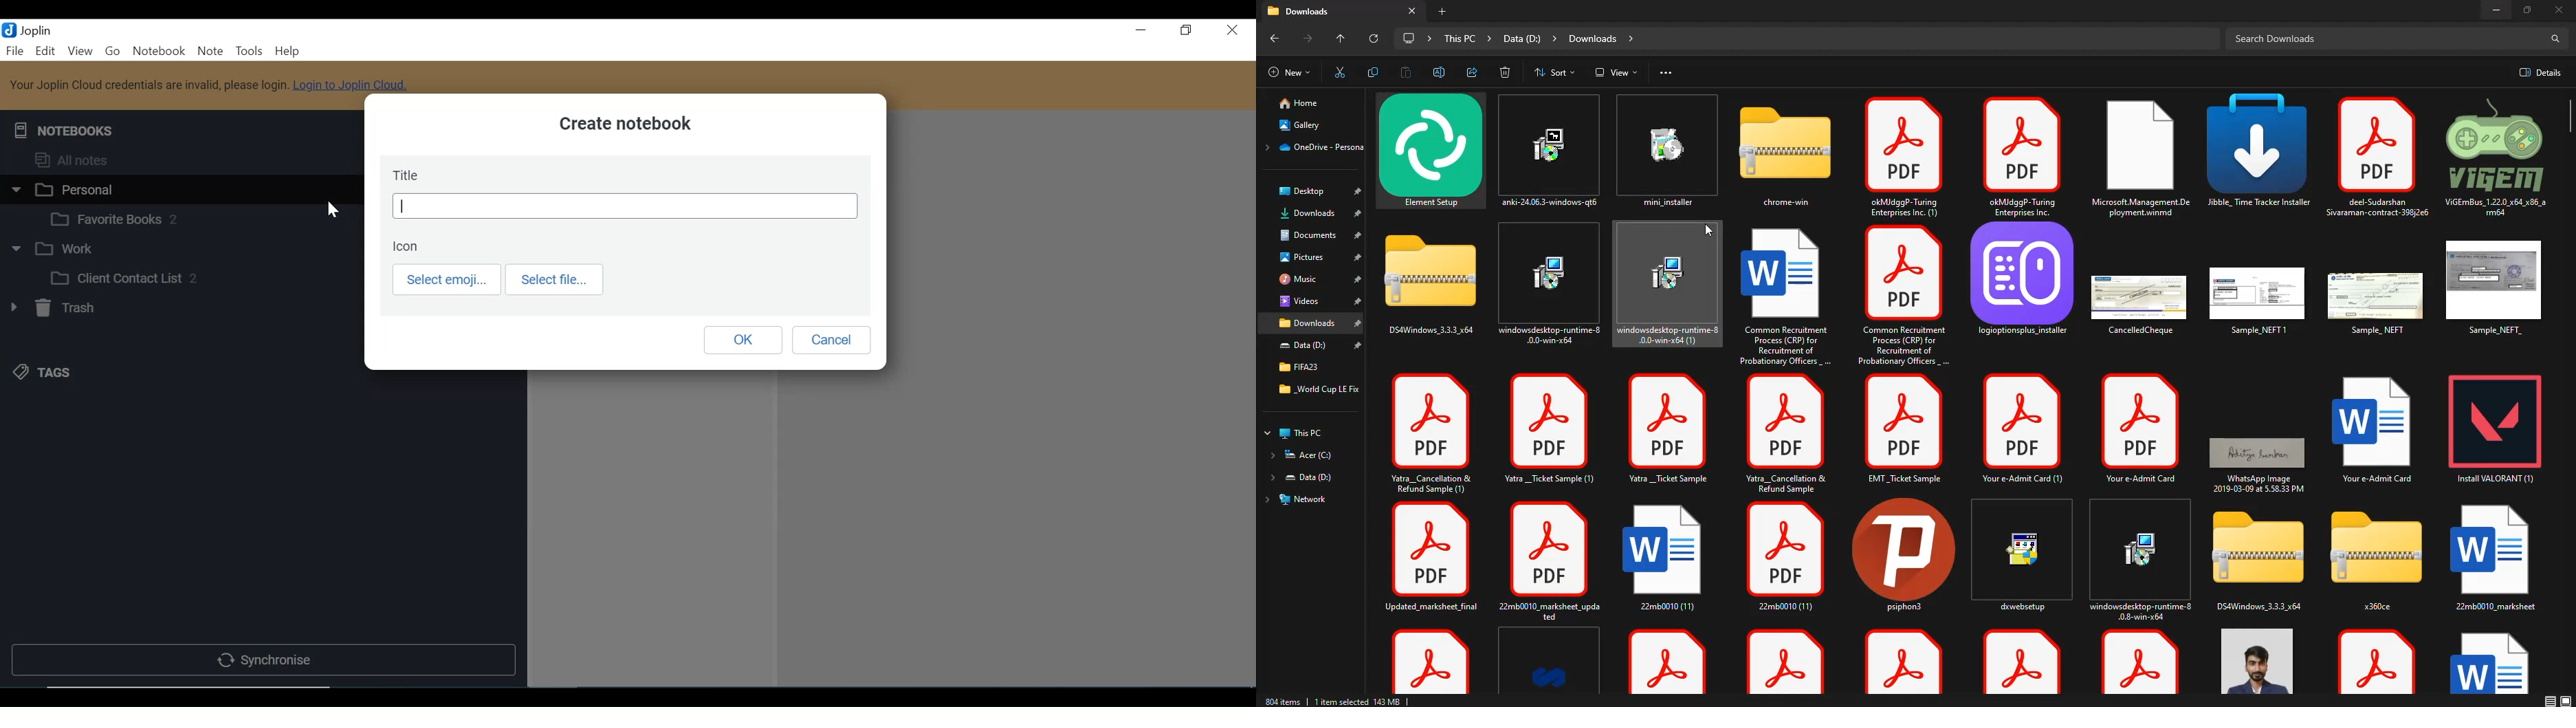 This screenshot has width=2576, height=728. What do you see at coordinates (1435, 283) in the screenshot?
I see `folder` at bounding box center [1435, 283].